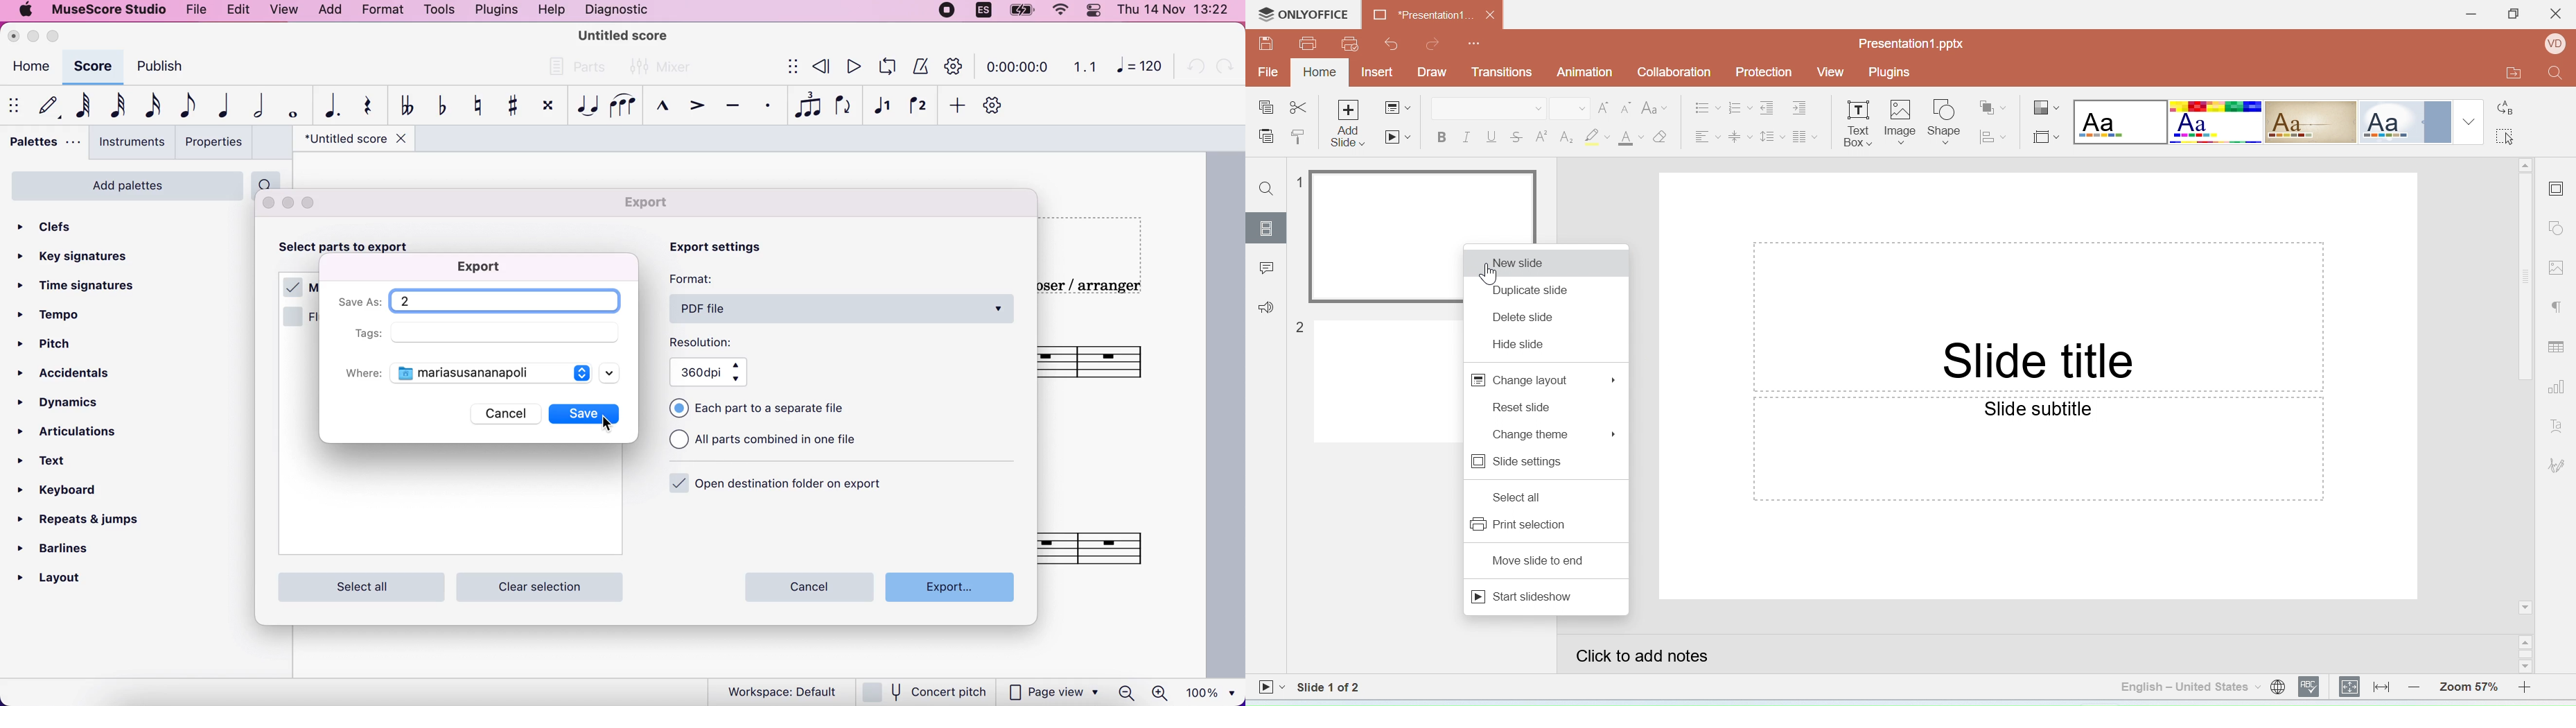 The width and height of the screenshot is (2576, 728). I want to click on add, so click(954, 104).